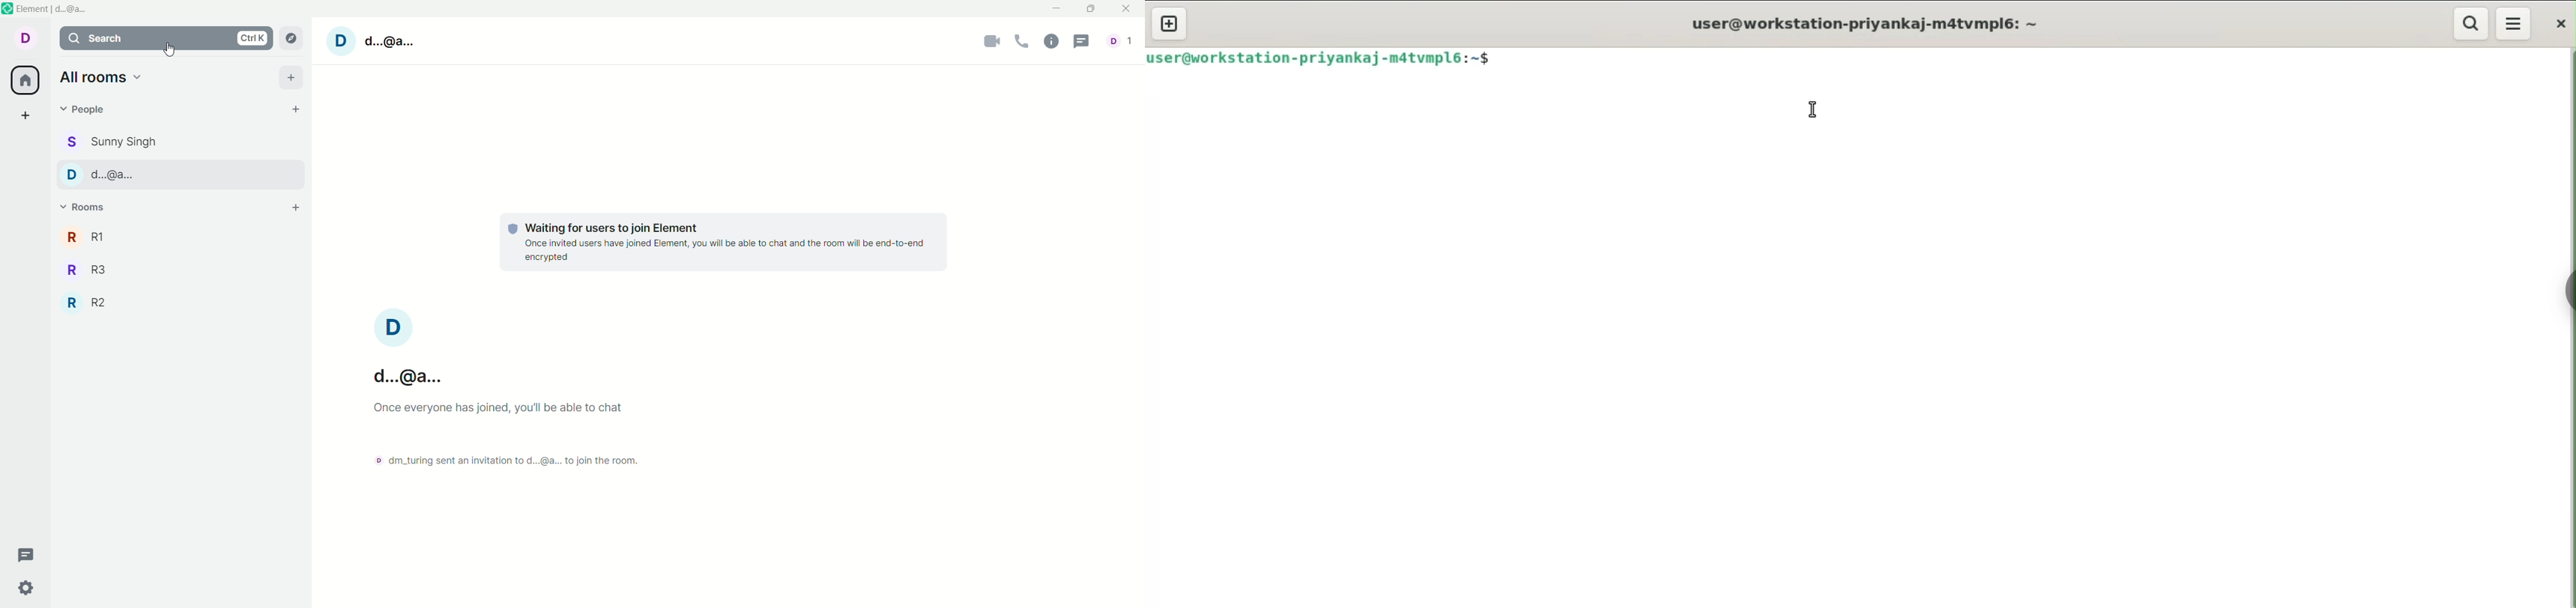 The width and height of the screenshot is (2576, 616). Describe the element at coordinates (1024, 43) in the screenshot. I see `voice call` at that location.